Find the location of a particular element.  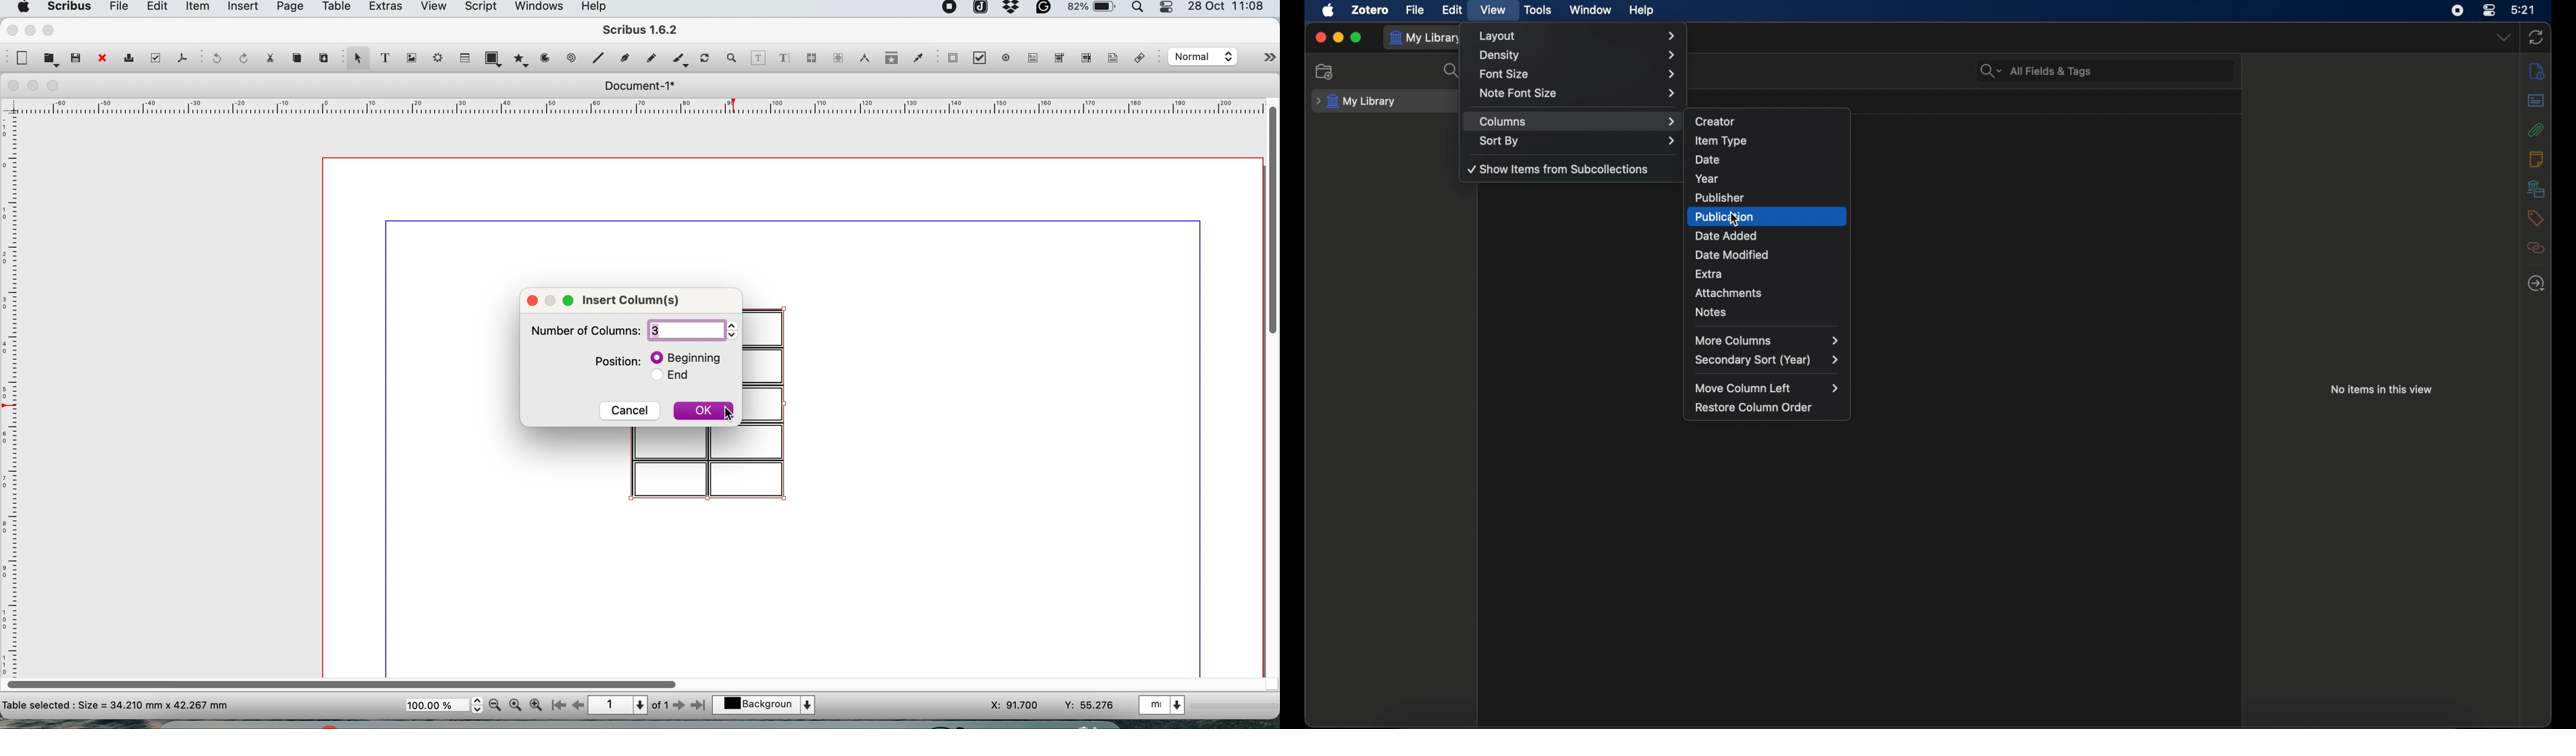

new is located at coordinates (20, 58).